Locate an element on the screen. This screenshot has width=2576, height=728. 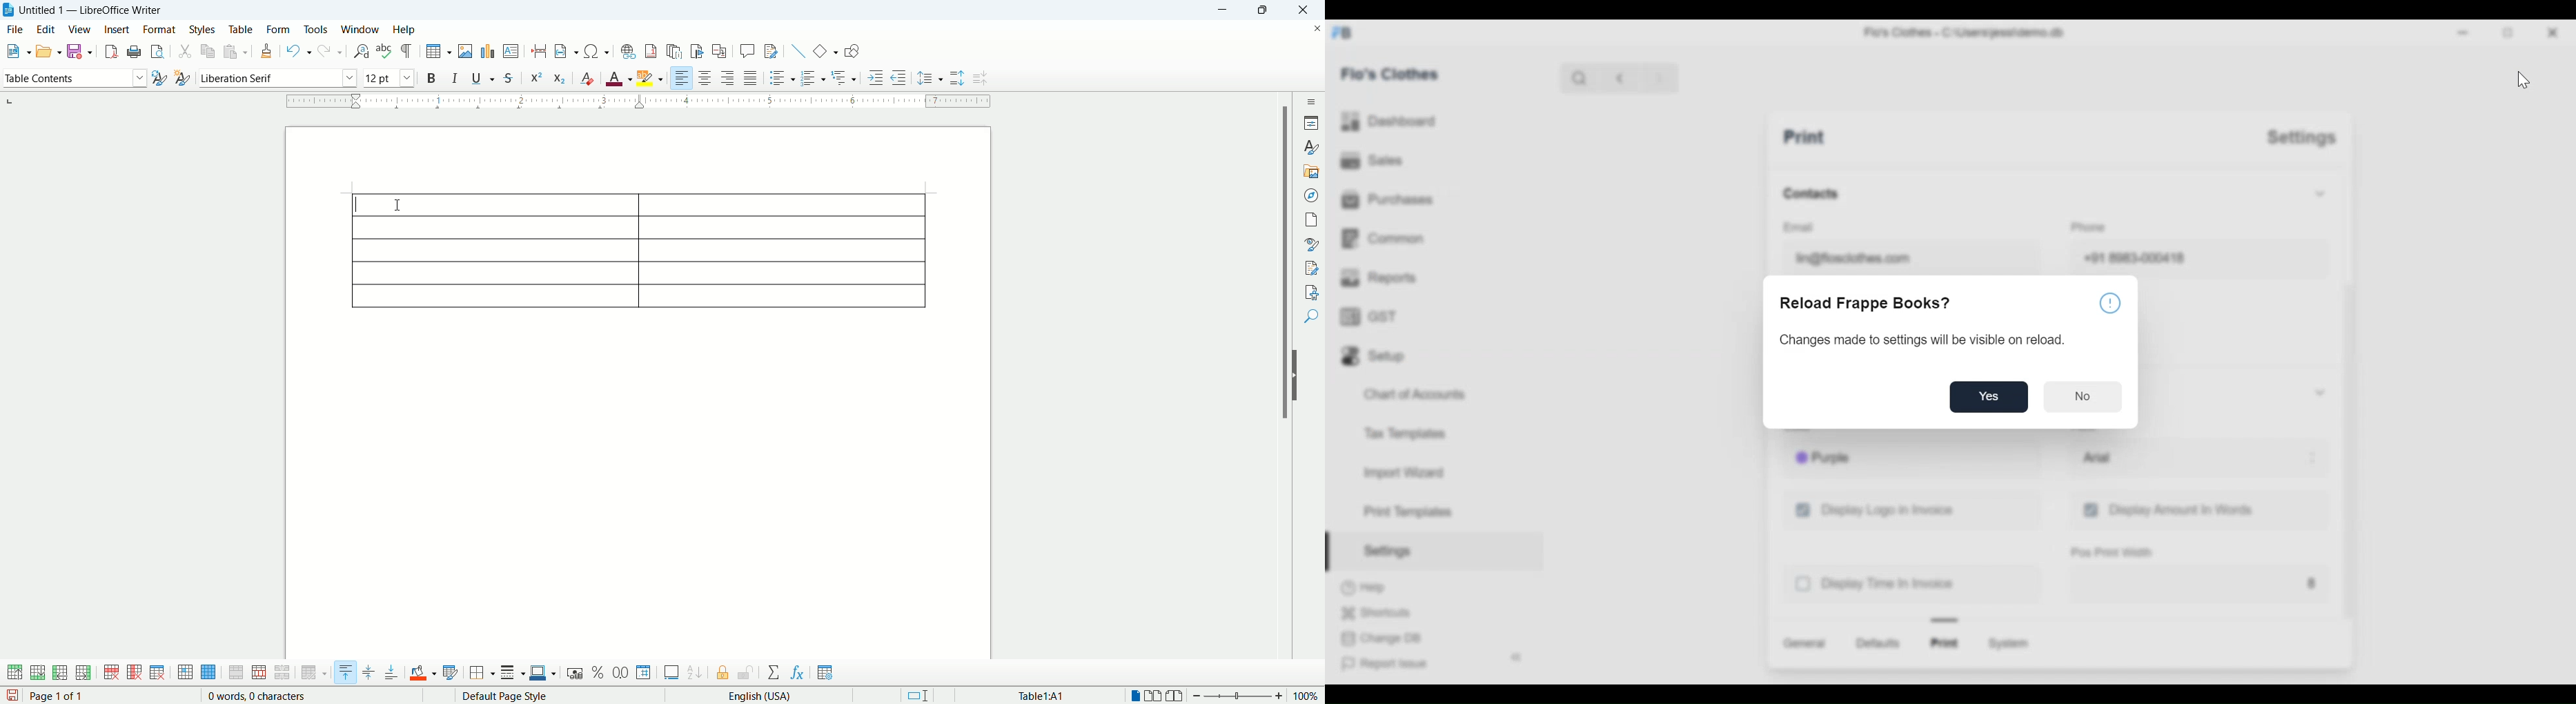
zoom bar is located at coordinates (1239, 696).